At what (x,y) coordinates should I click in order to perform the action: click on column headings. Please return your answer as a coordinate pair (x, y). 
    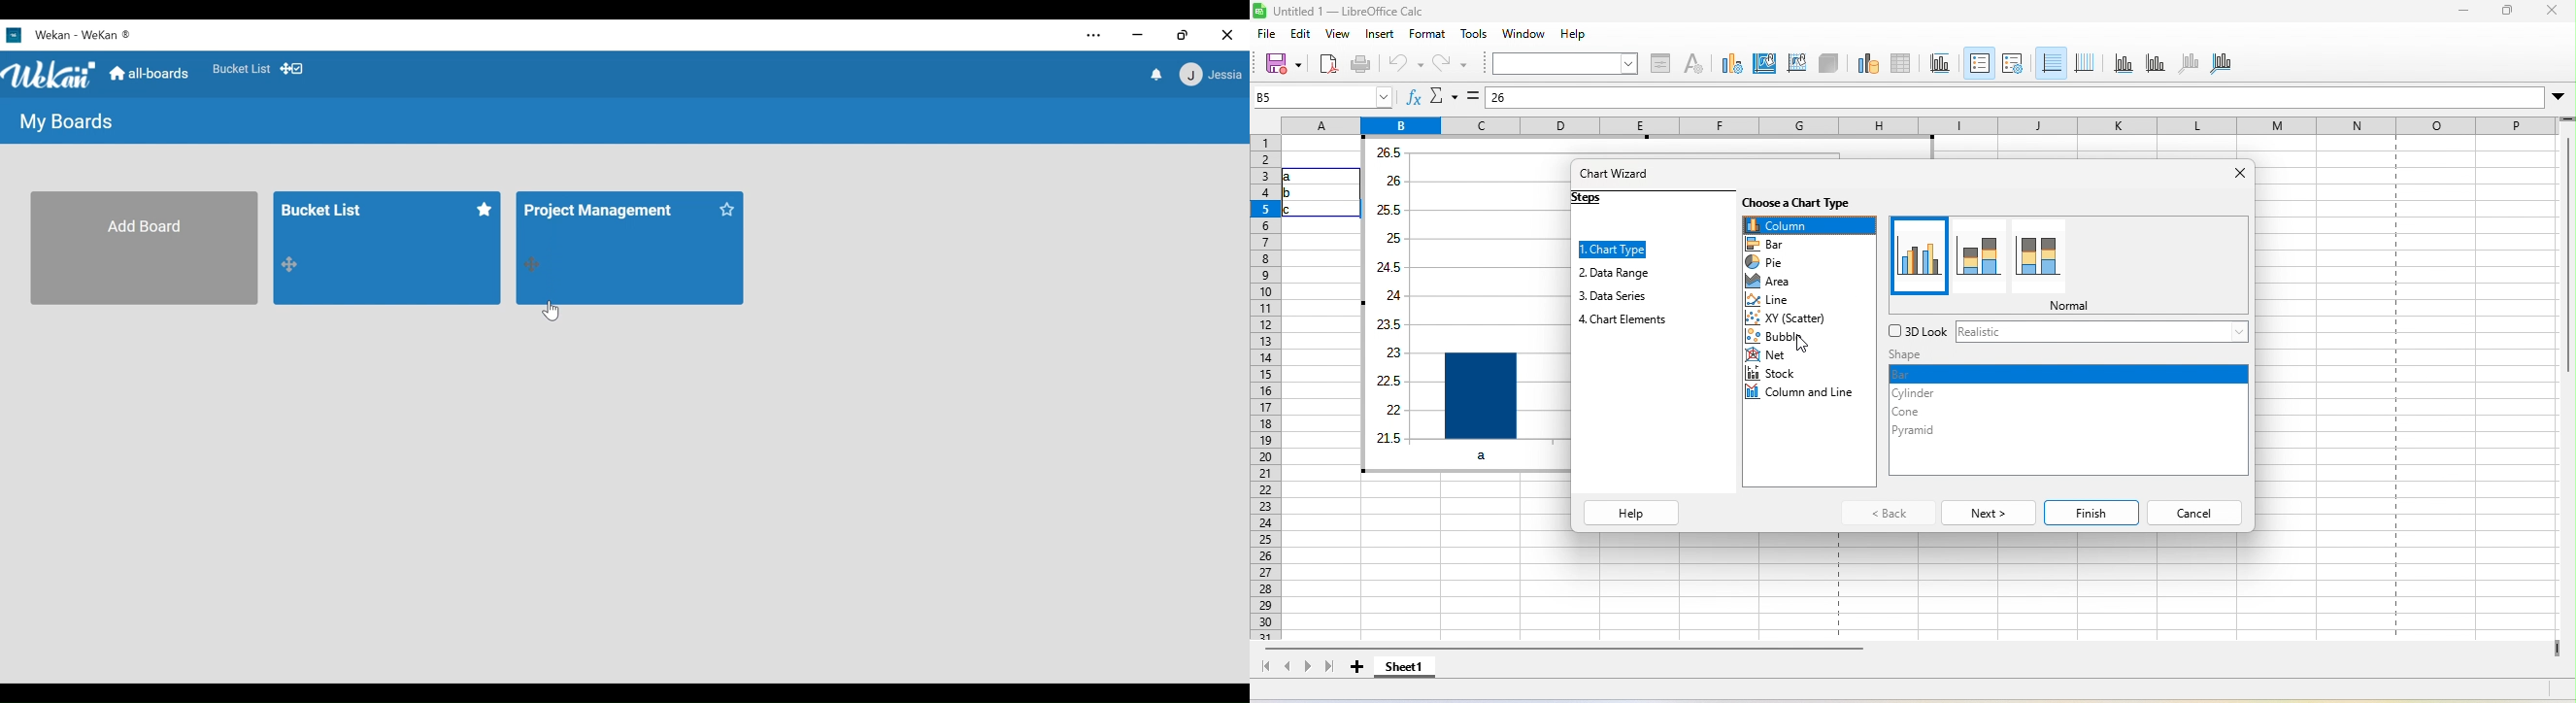
    Looking at the image, I should click on (1917, 124).